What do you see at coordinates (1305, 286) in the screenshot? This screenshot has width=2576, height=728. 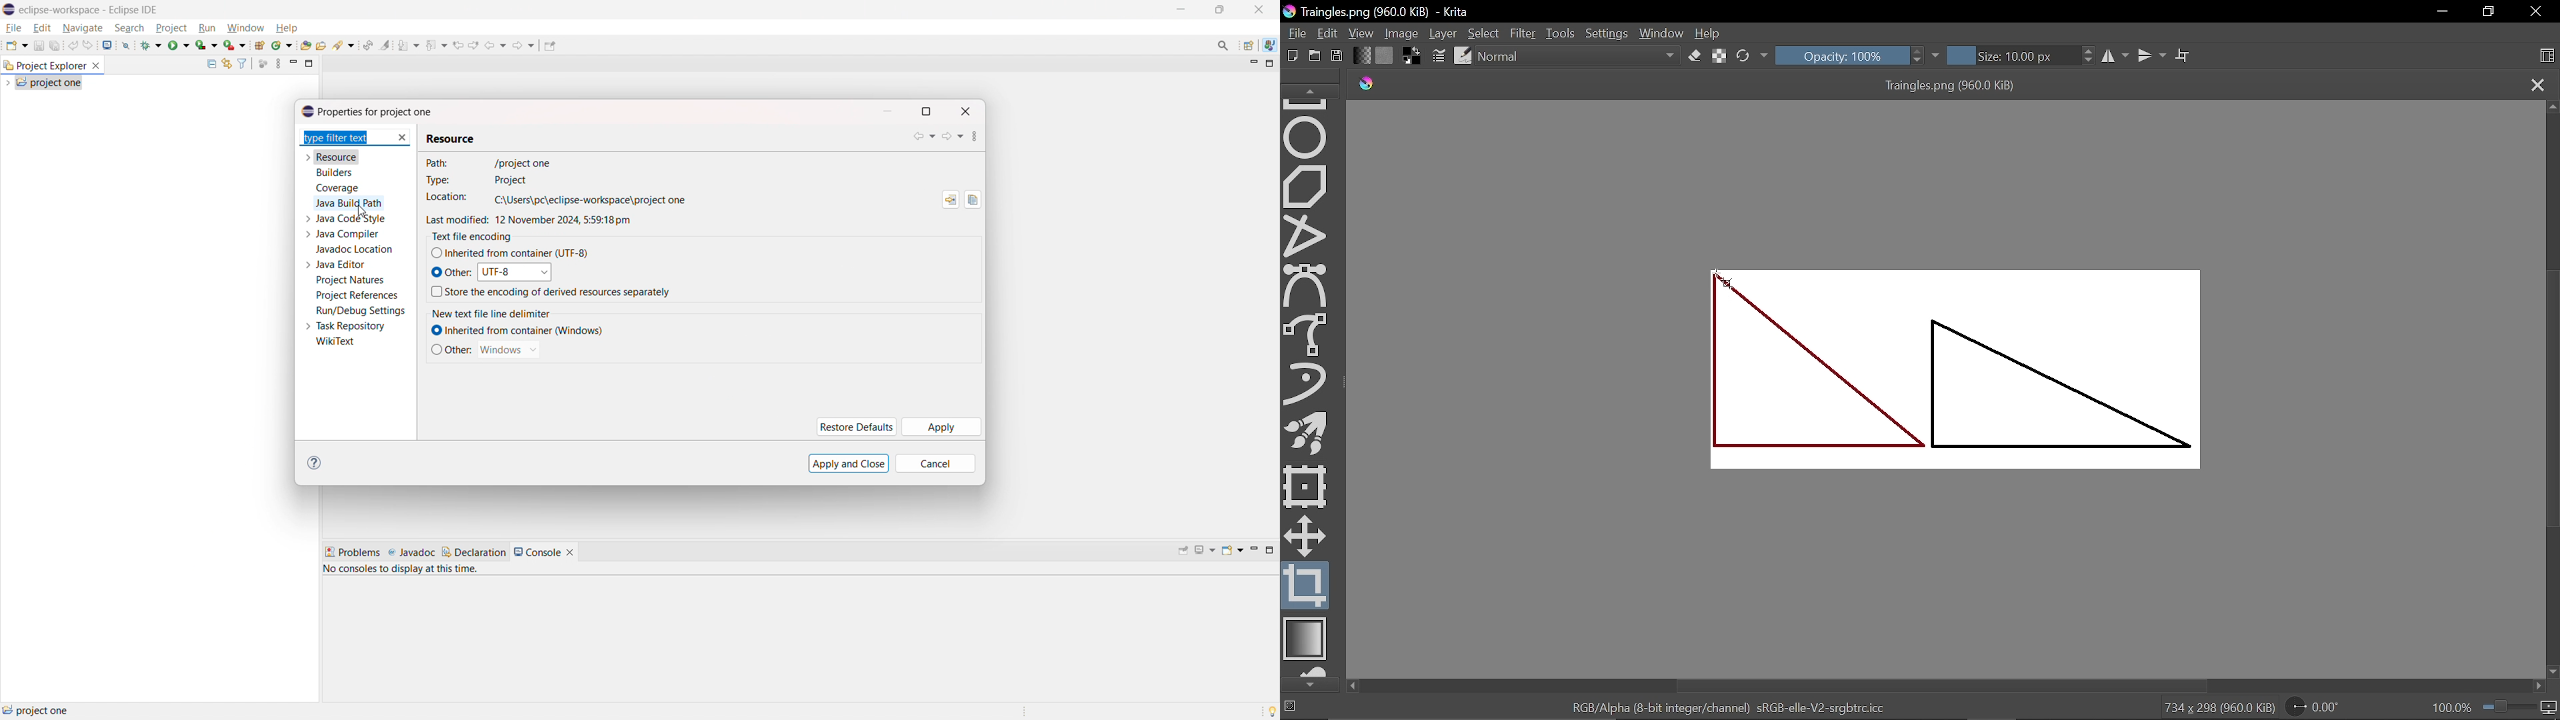 I see `Bezier select tool` at bounding box center [1305, 286].